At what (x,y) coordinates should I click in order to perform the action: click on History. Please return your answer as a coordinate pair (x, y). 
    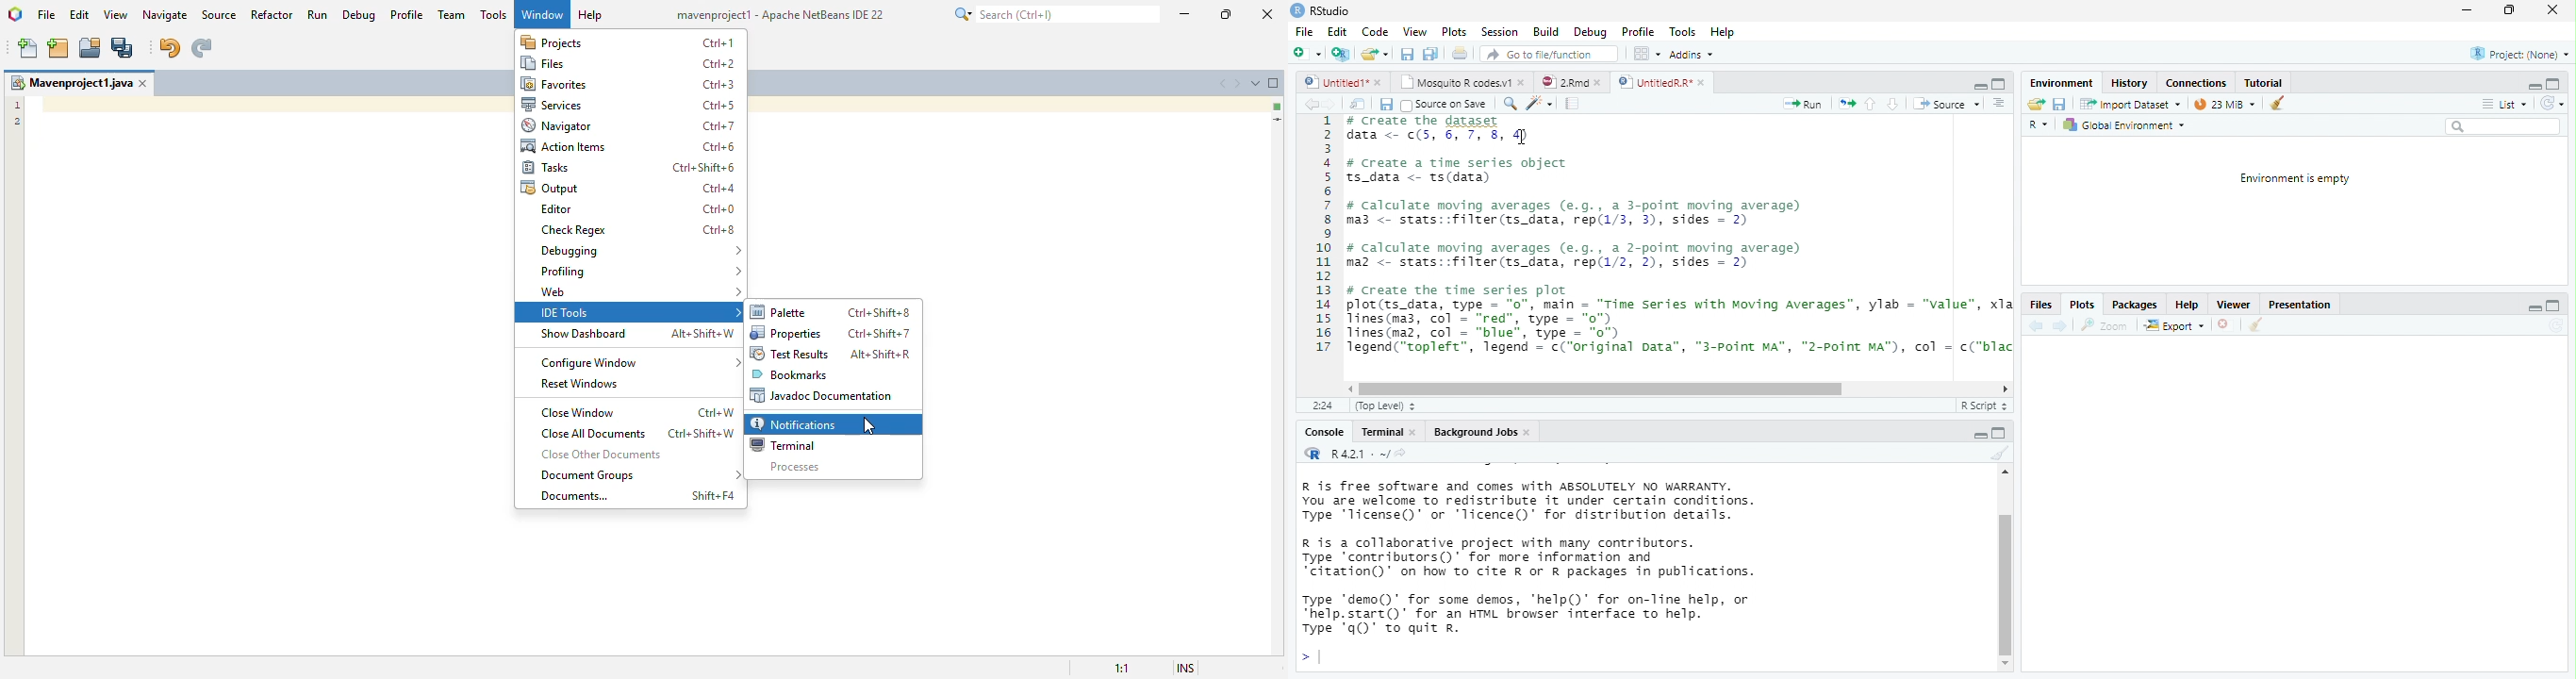
    Looking at the image, I should click on (2129, 82).